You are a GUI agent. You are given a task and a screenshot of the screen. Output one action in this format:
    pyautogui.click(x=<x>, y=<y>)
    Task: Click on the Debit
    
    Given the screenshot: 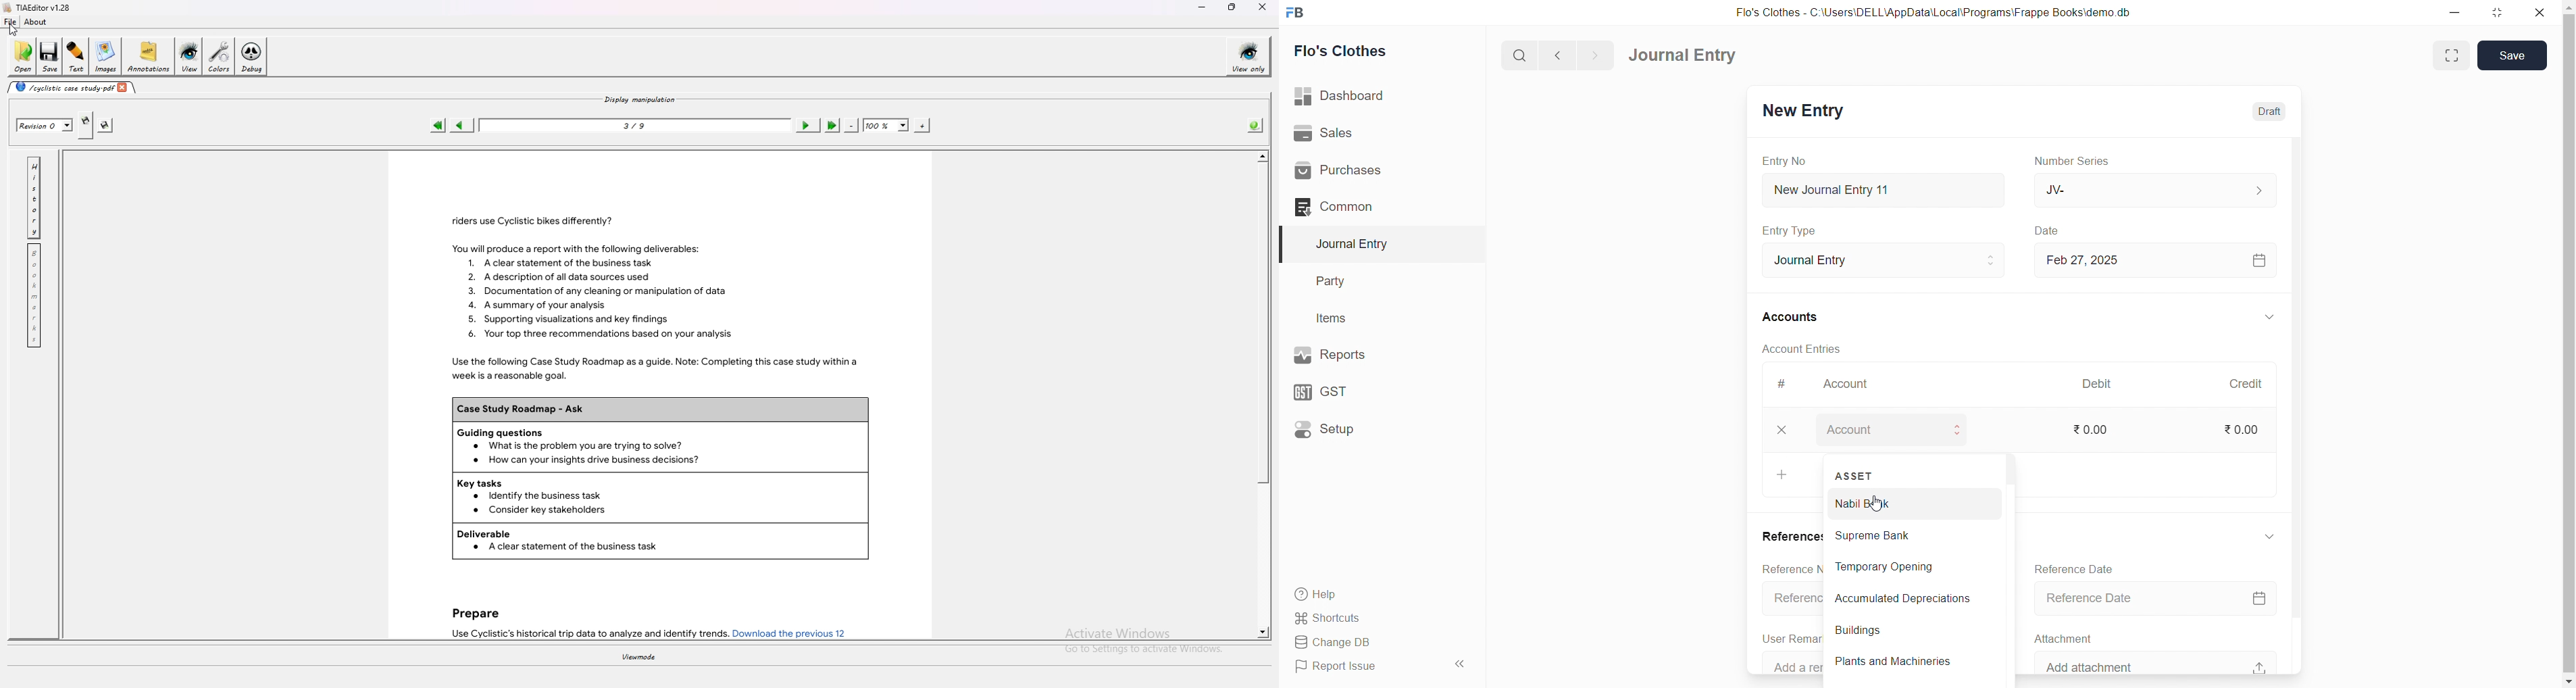 What is the action you would take?
    pyautogui.click(x=2102, y=383)
    